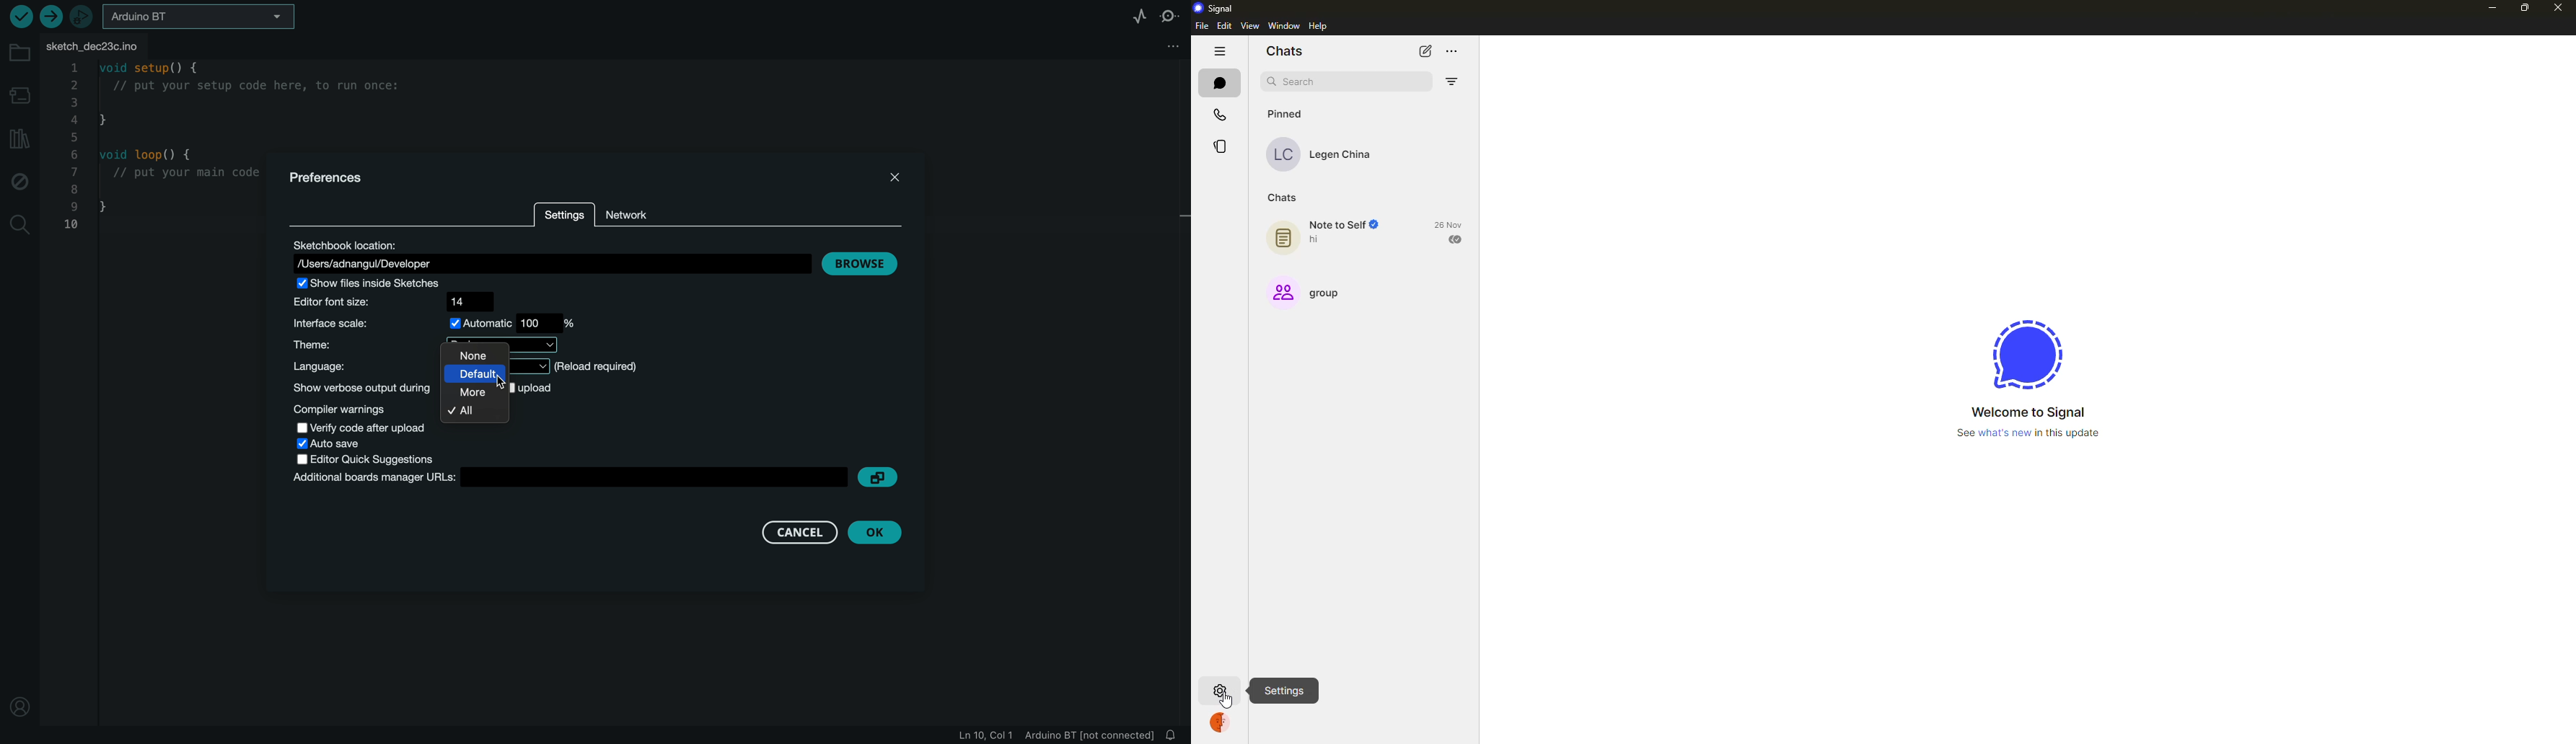  What do you see at coordinates (1284, 690) in the screenshot?
I see `settings` at bounding box center [1284, 690].